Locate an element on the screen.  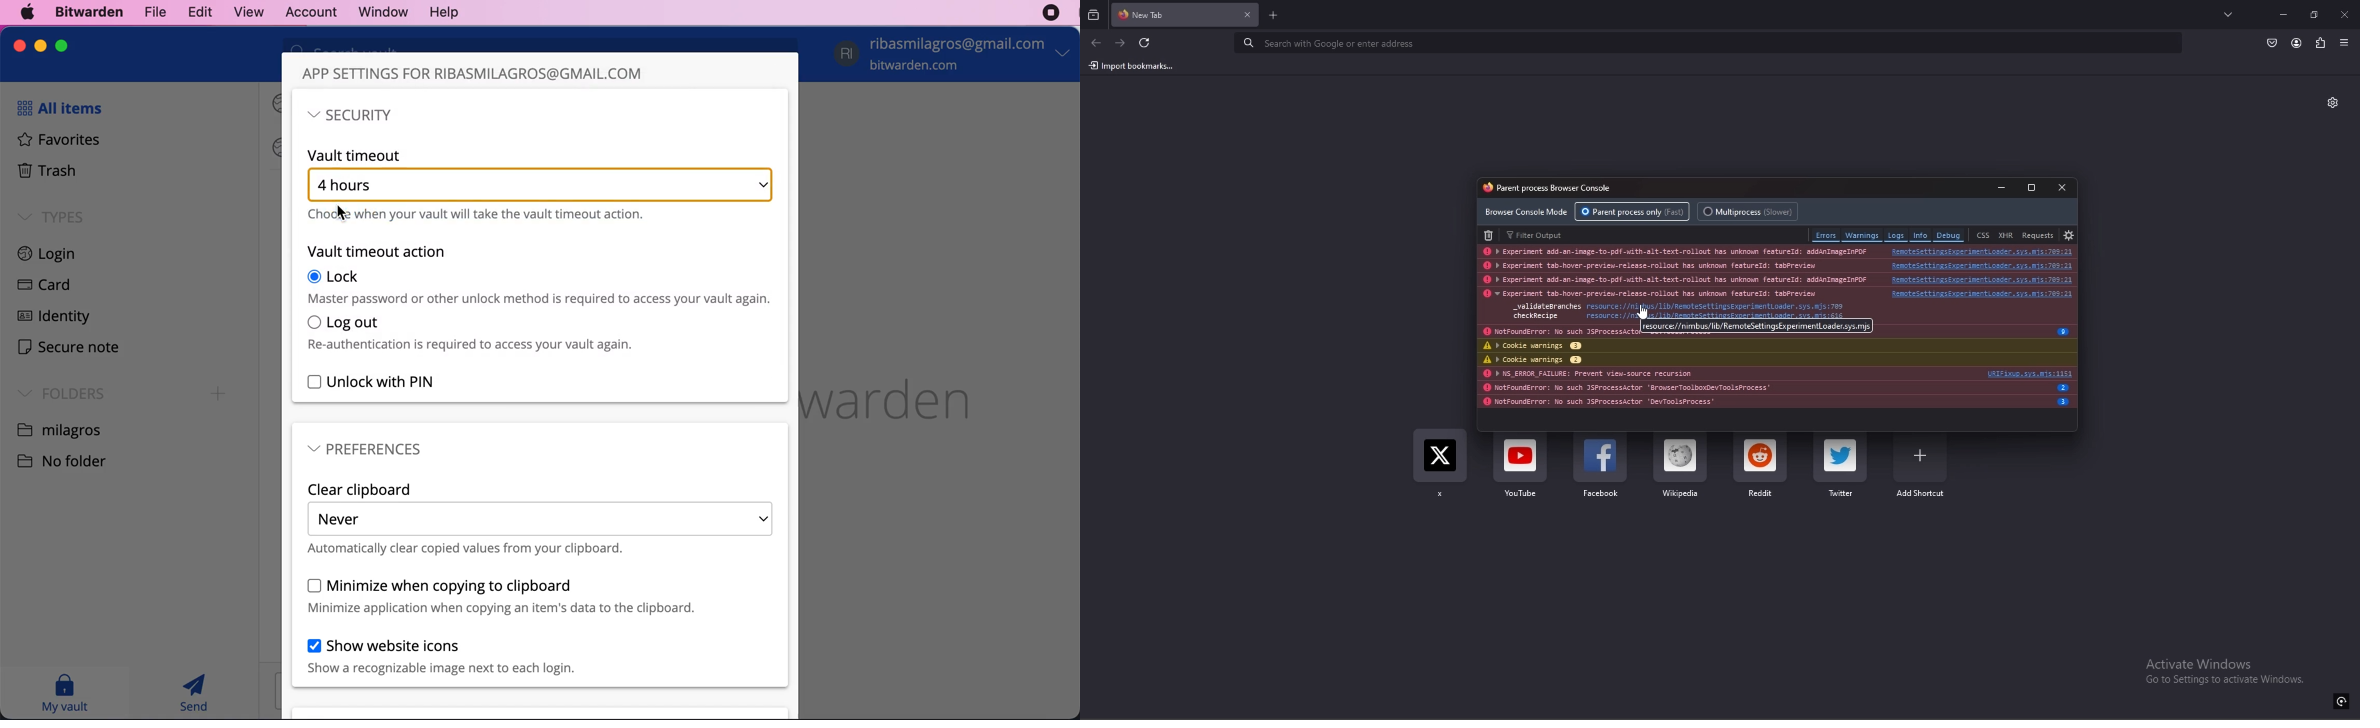
application menu is located at coordinates (2346, 44).